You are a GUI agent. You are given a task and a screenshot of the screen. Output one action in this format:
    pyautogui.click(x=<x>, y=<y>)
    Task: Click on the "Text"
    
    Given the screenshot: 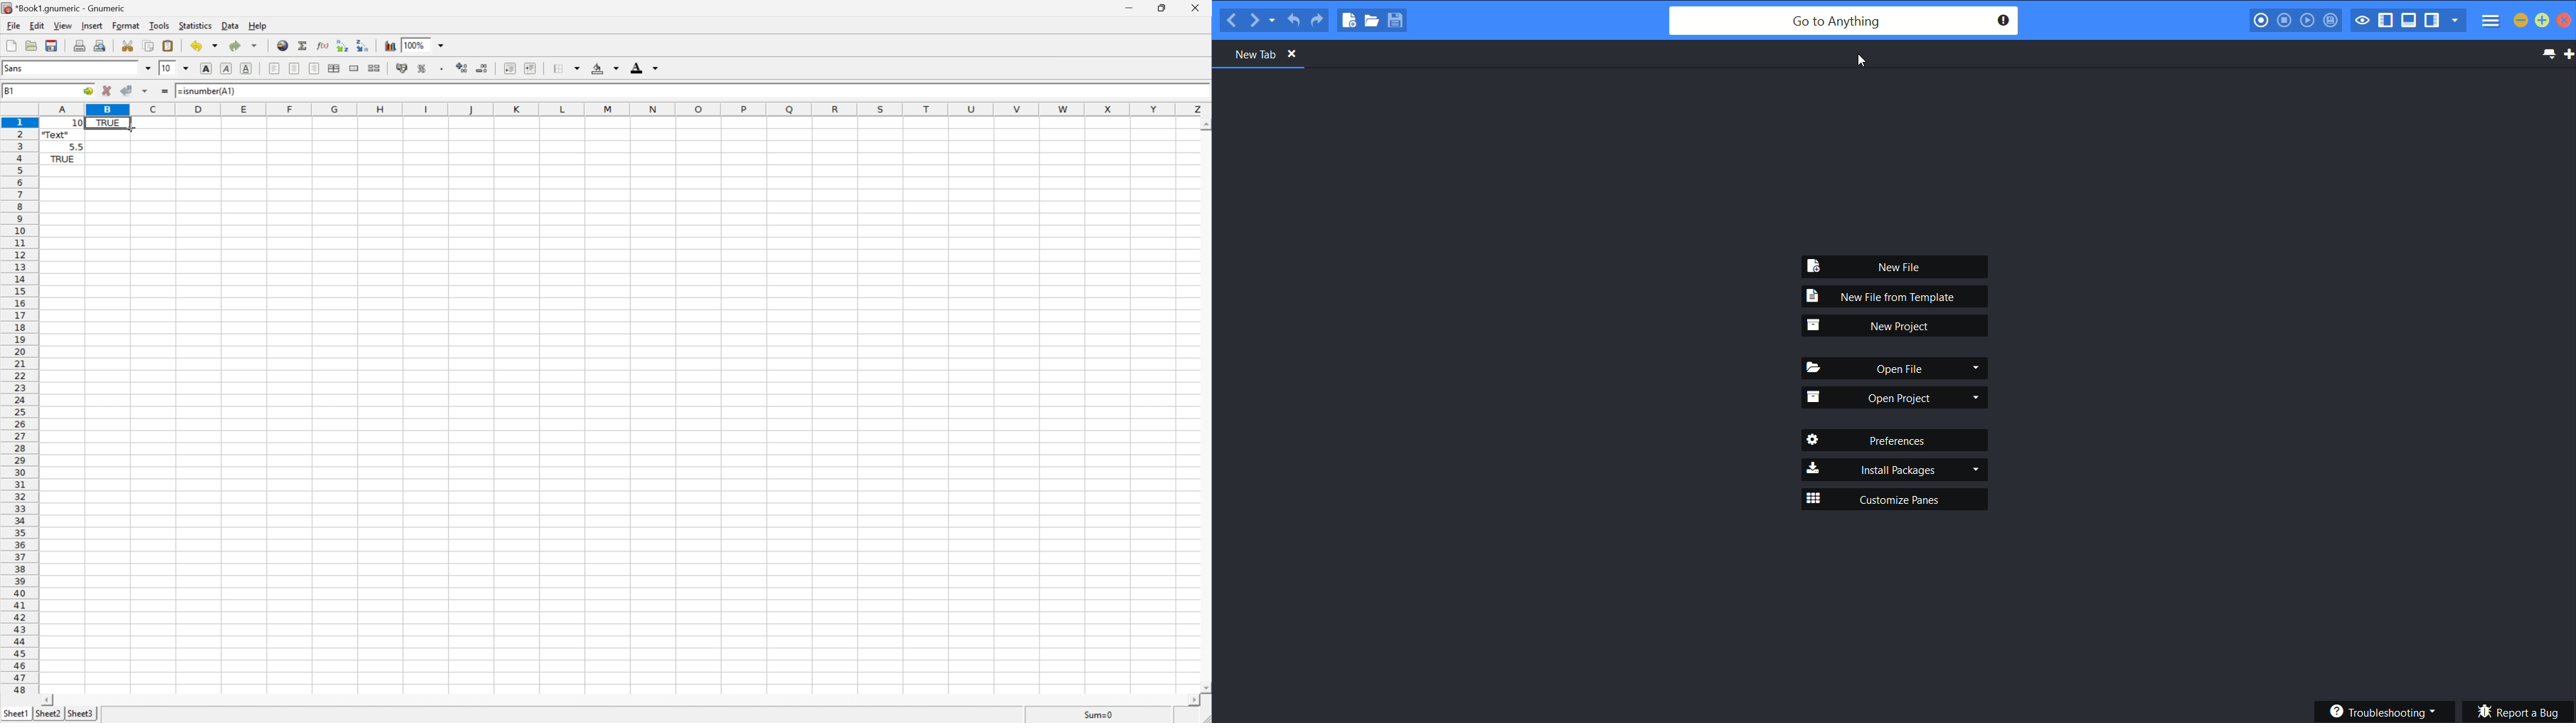 What is the action you would take?
    pyautogui.click(x=55, y=136)
    